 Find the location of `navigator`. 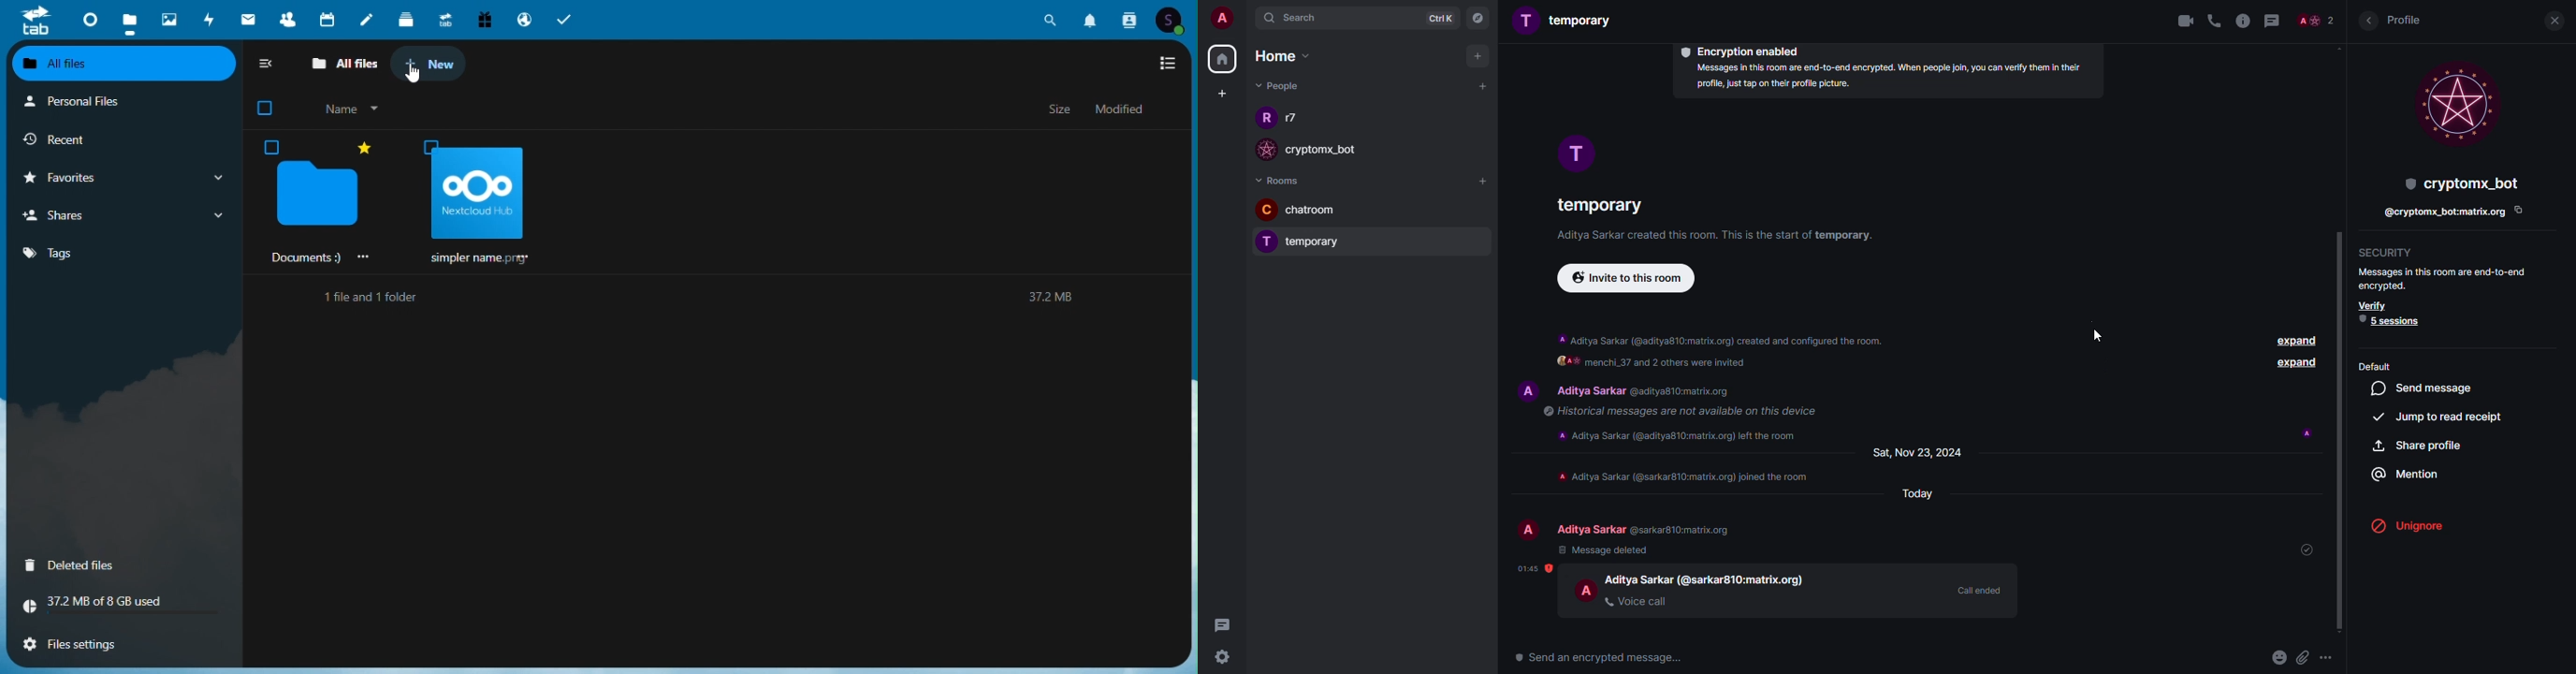

navigator is located at coordinates (1479, 17).